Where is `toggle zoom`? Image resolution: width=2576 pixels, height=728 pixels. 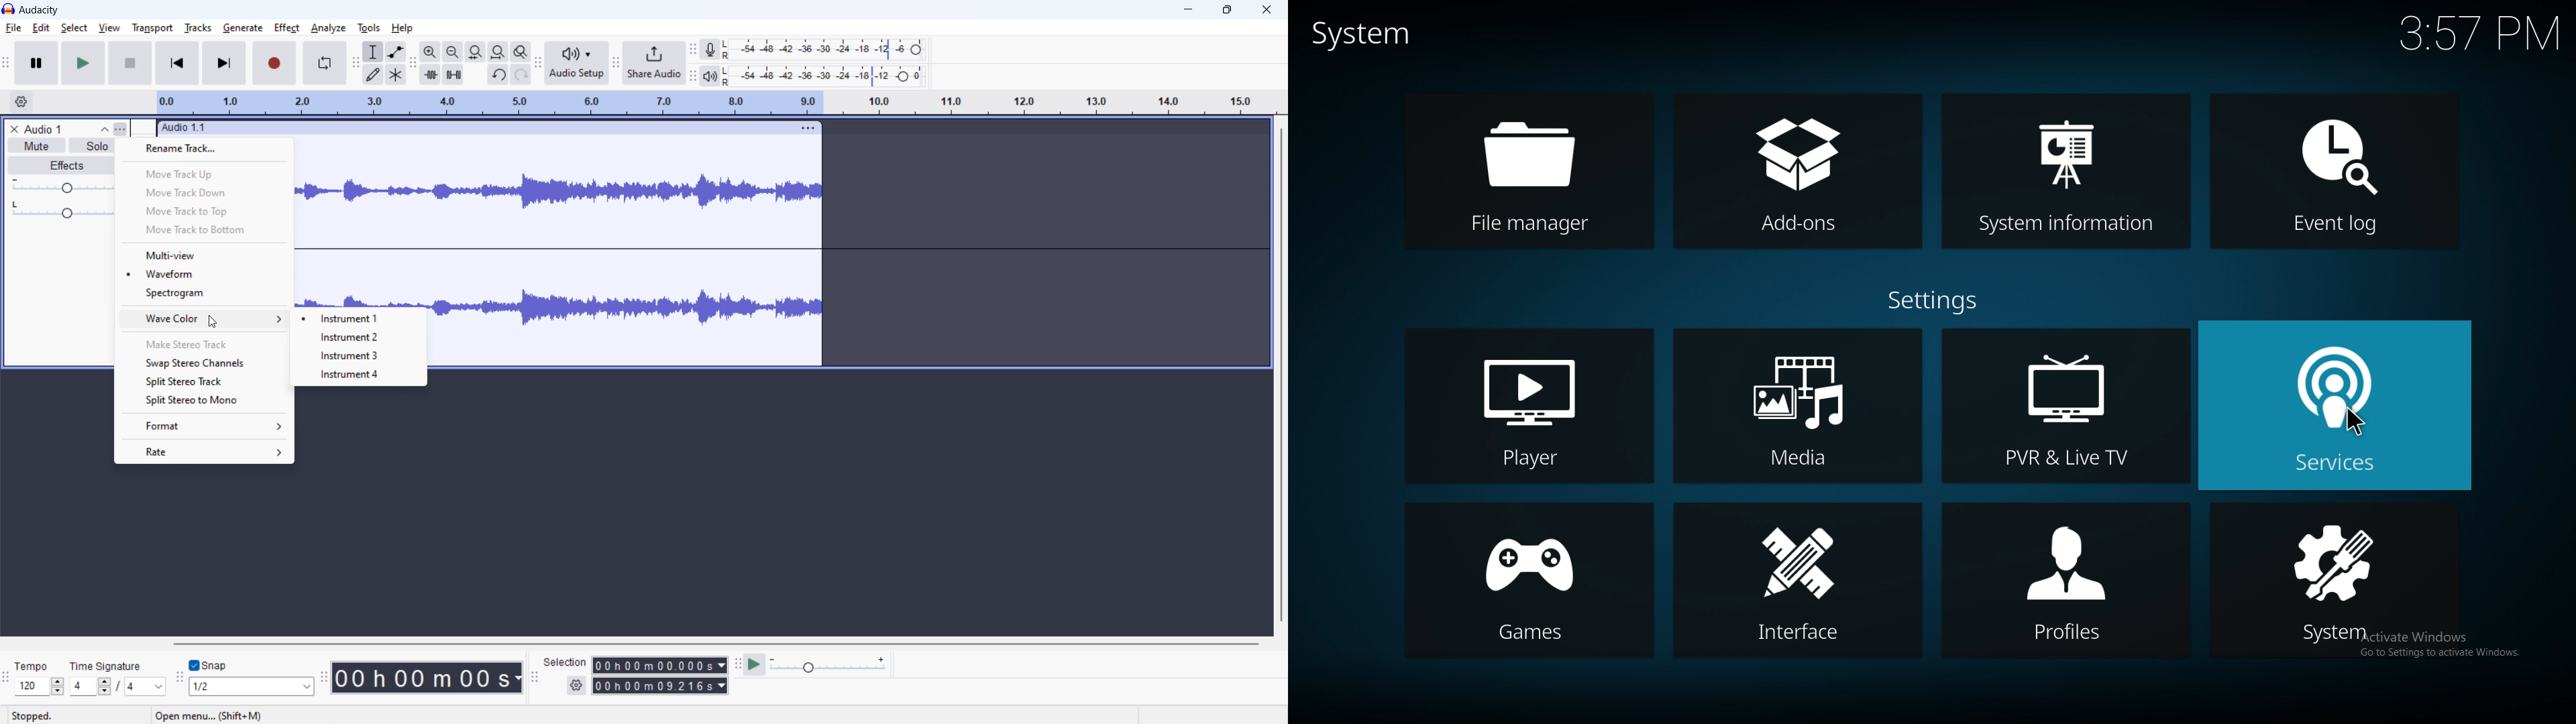 toggle zoom is located at coordinates (522, 52).